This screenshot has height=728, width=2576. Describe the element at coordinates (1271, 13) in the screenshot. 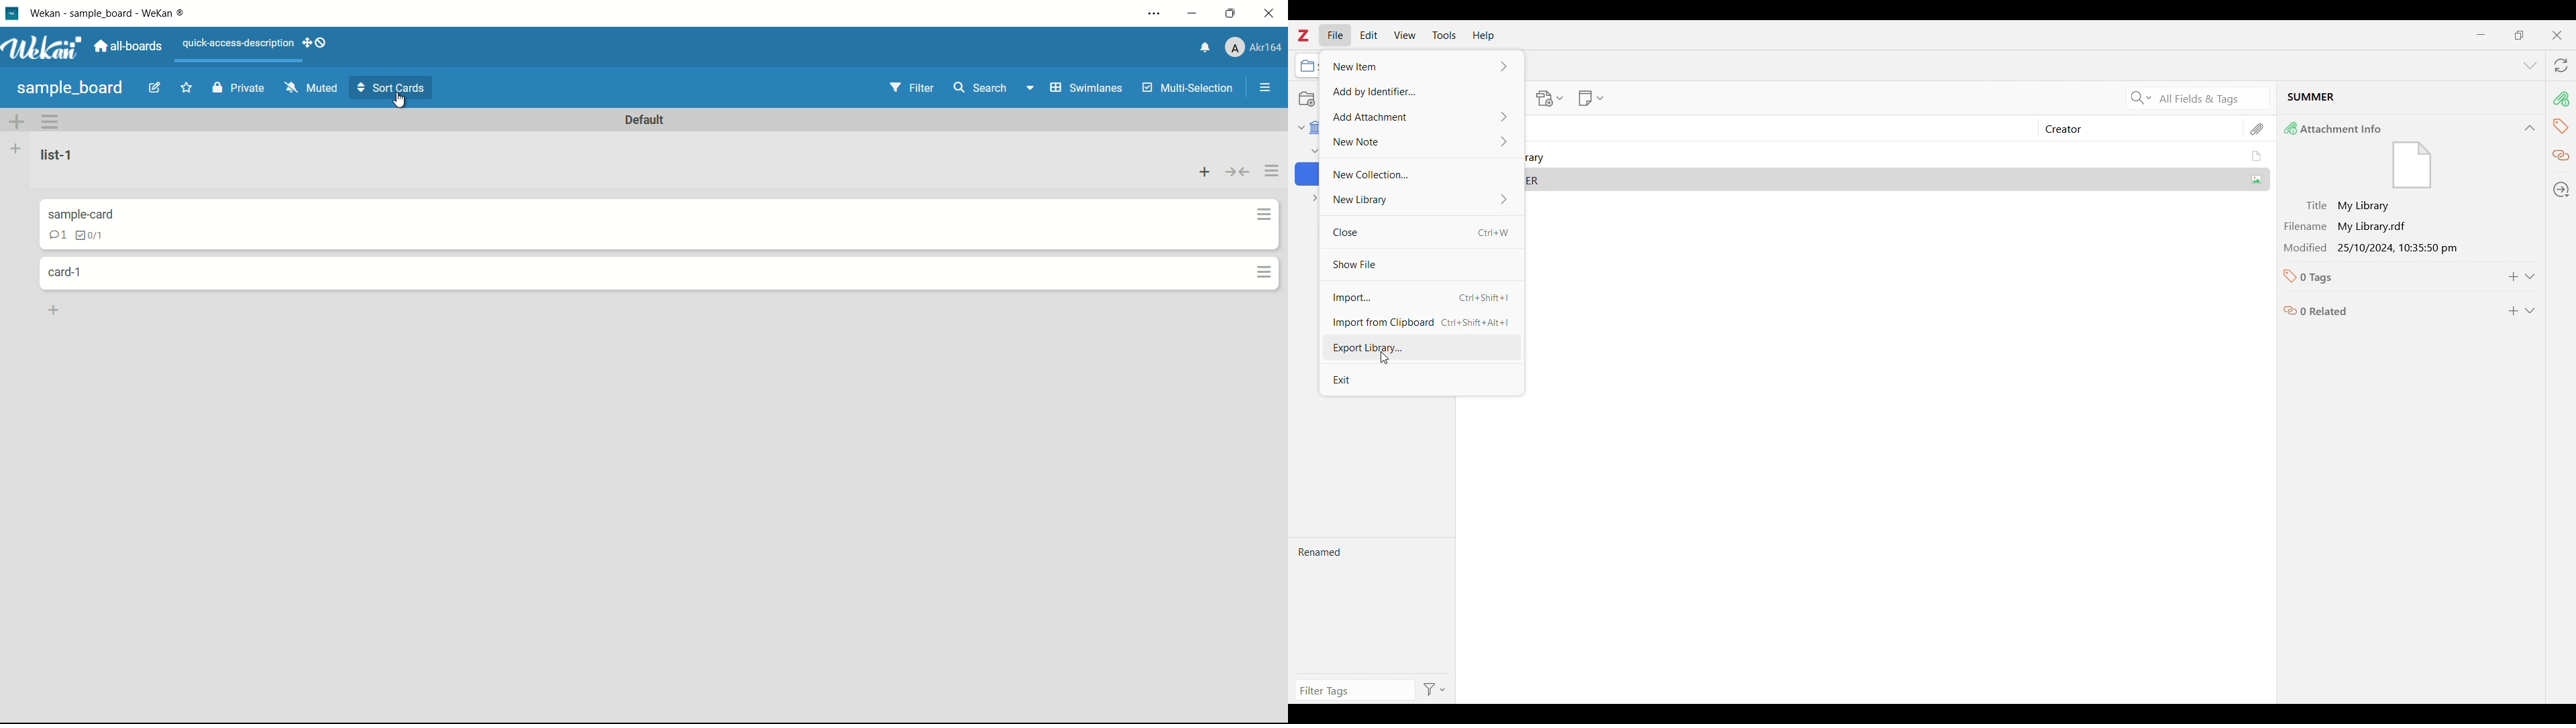

I see `close app` at that location.